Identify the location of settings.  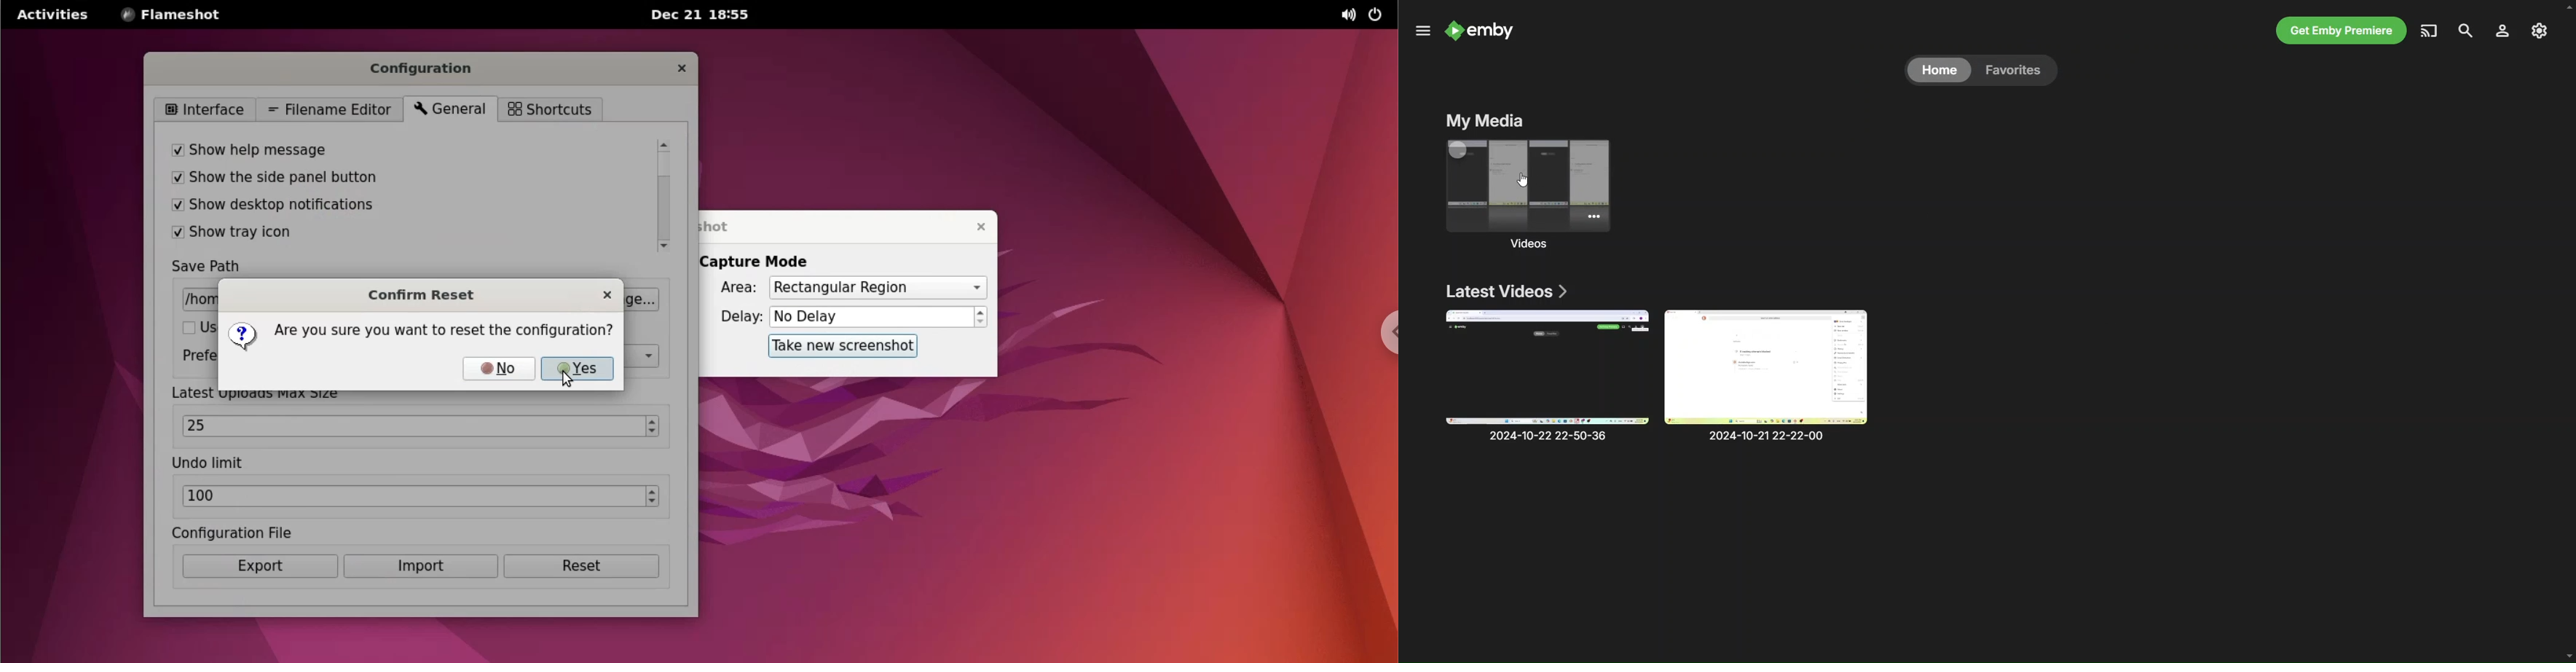
(2539, 32).